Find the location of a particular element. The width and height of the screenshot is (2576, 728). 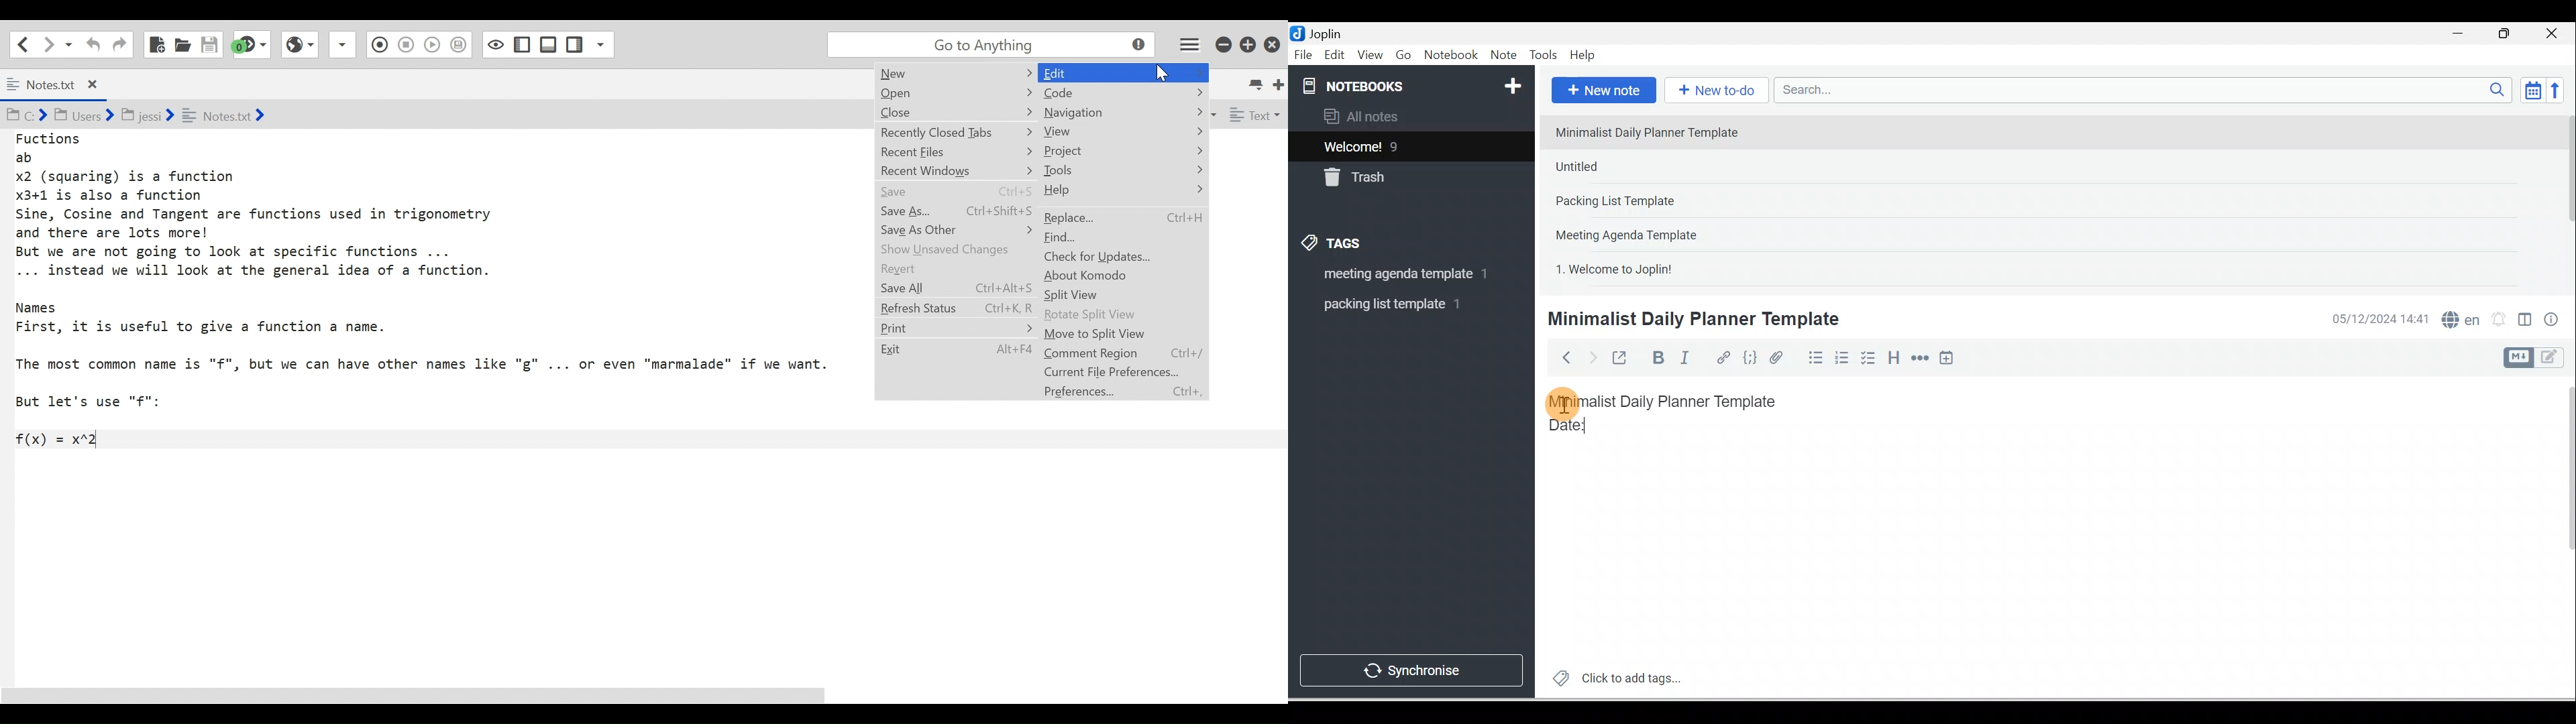

Numbered list is located at coordinates (1842, 357).